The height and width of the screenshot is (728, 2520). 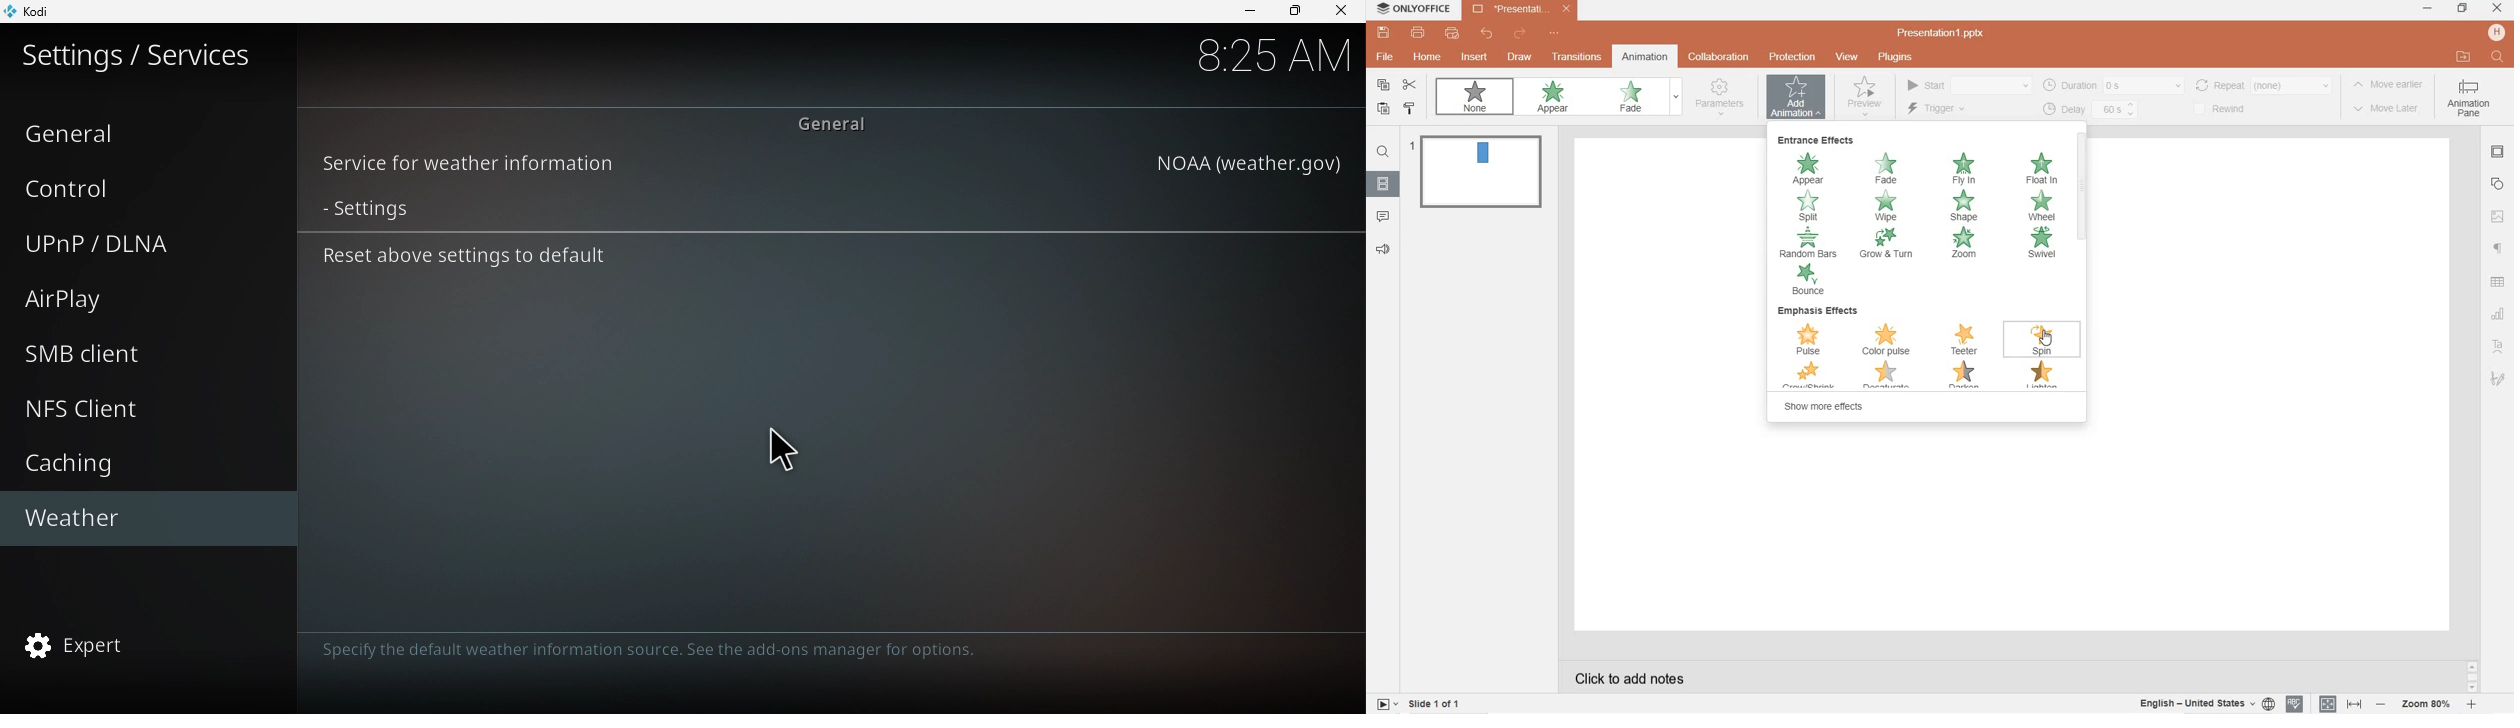 What do you see at coordinates (1965, 170) in the screenshot?
I see `fly in` at bounding box center [1965, 170].